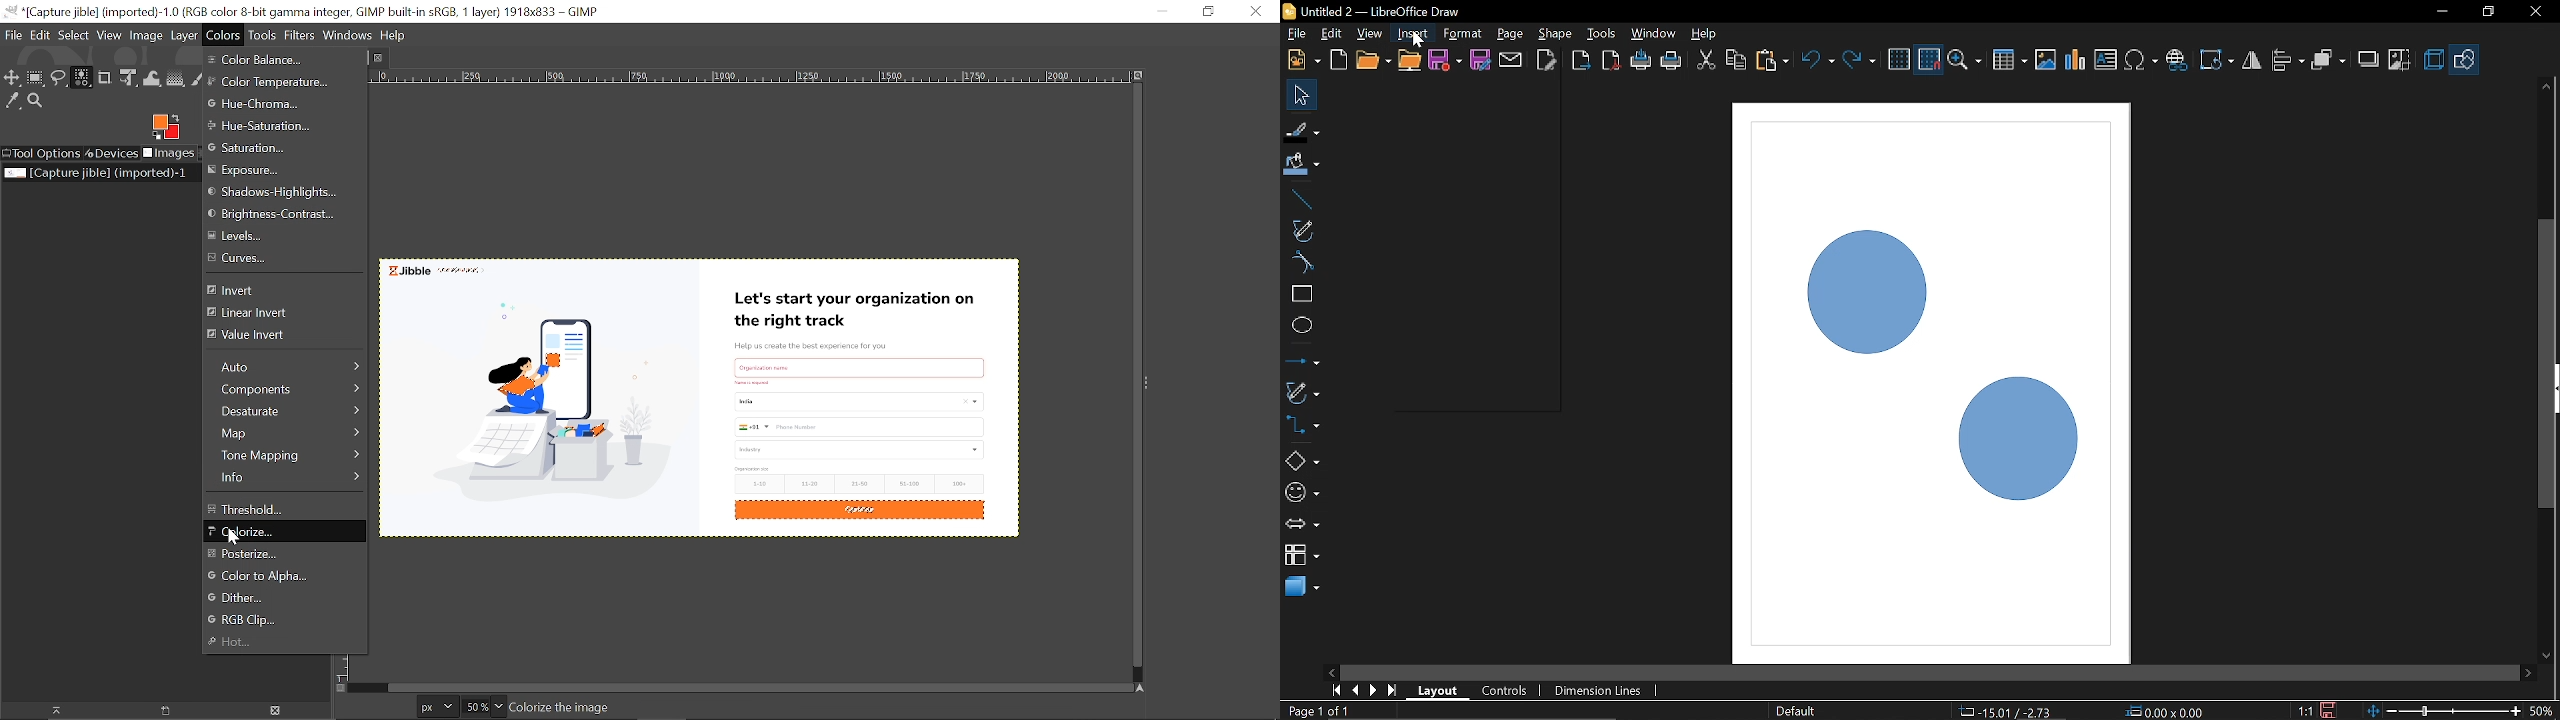  What do you see at coordinates (1338, 689) in the screenshot?
I see `go to first page` at bounding box center [1338, 689].